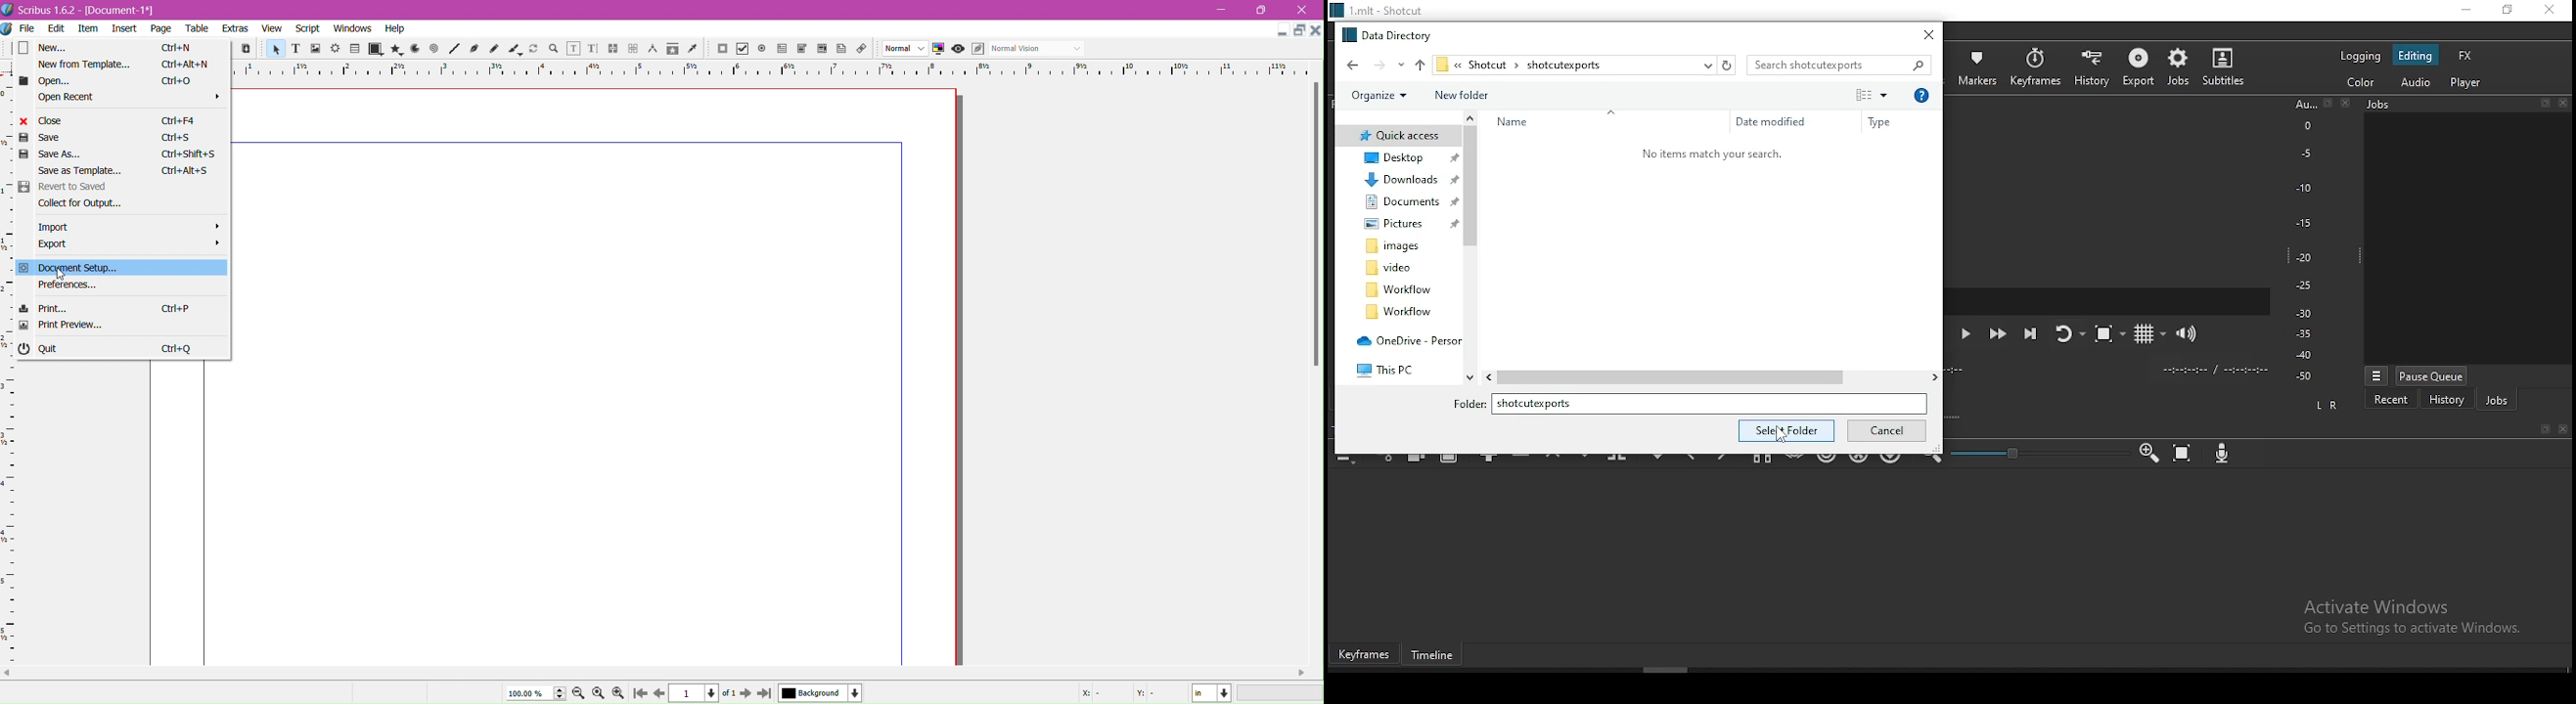 This screenshot has width=2576, height=728. I want to click on One Drive, so click(1405, 342).